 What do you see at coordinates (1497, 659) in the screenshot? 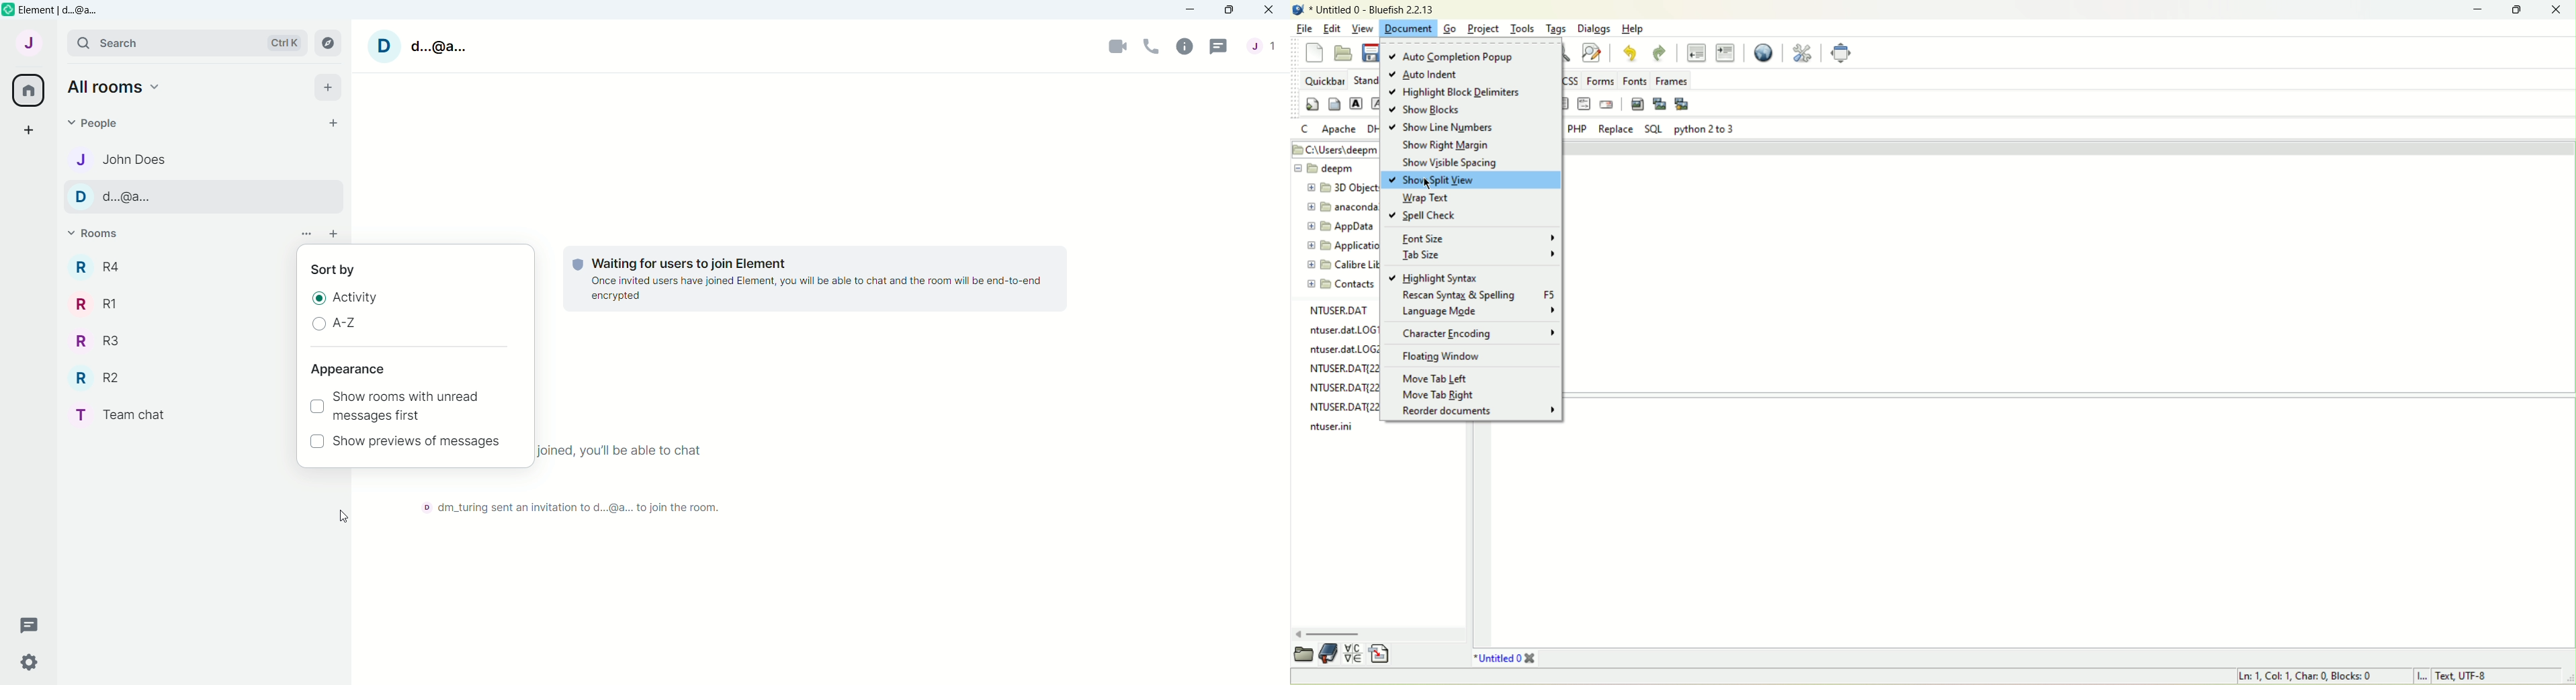
I see `document tab` at bounding box center [1497, 659].